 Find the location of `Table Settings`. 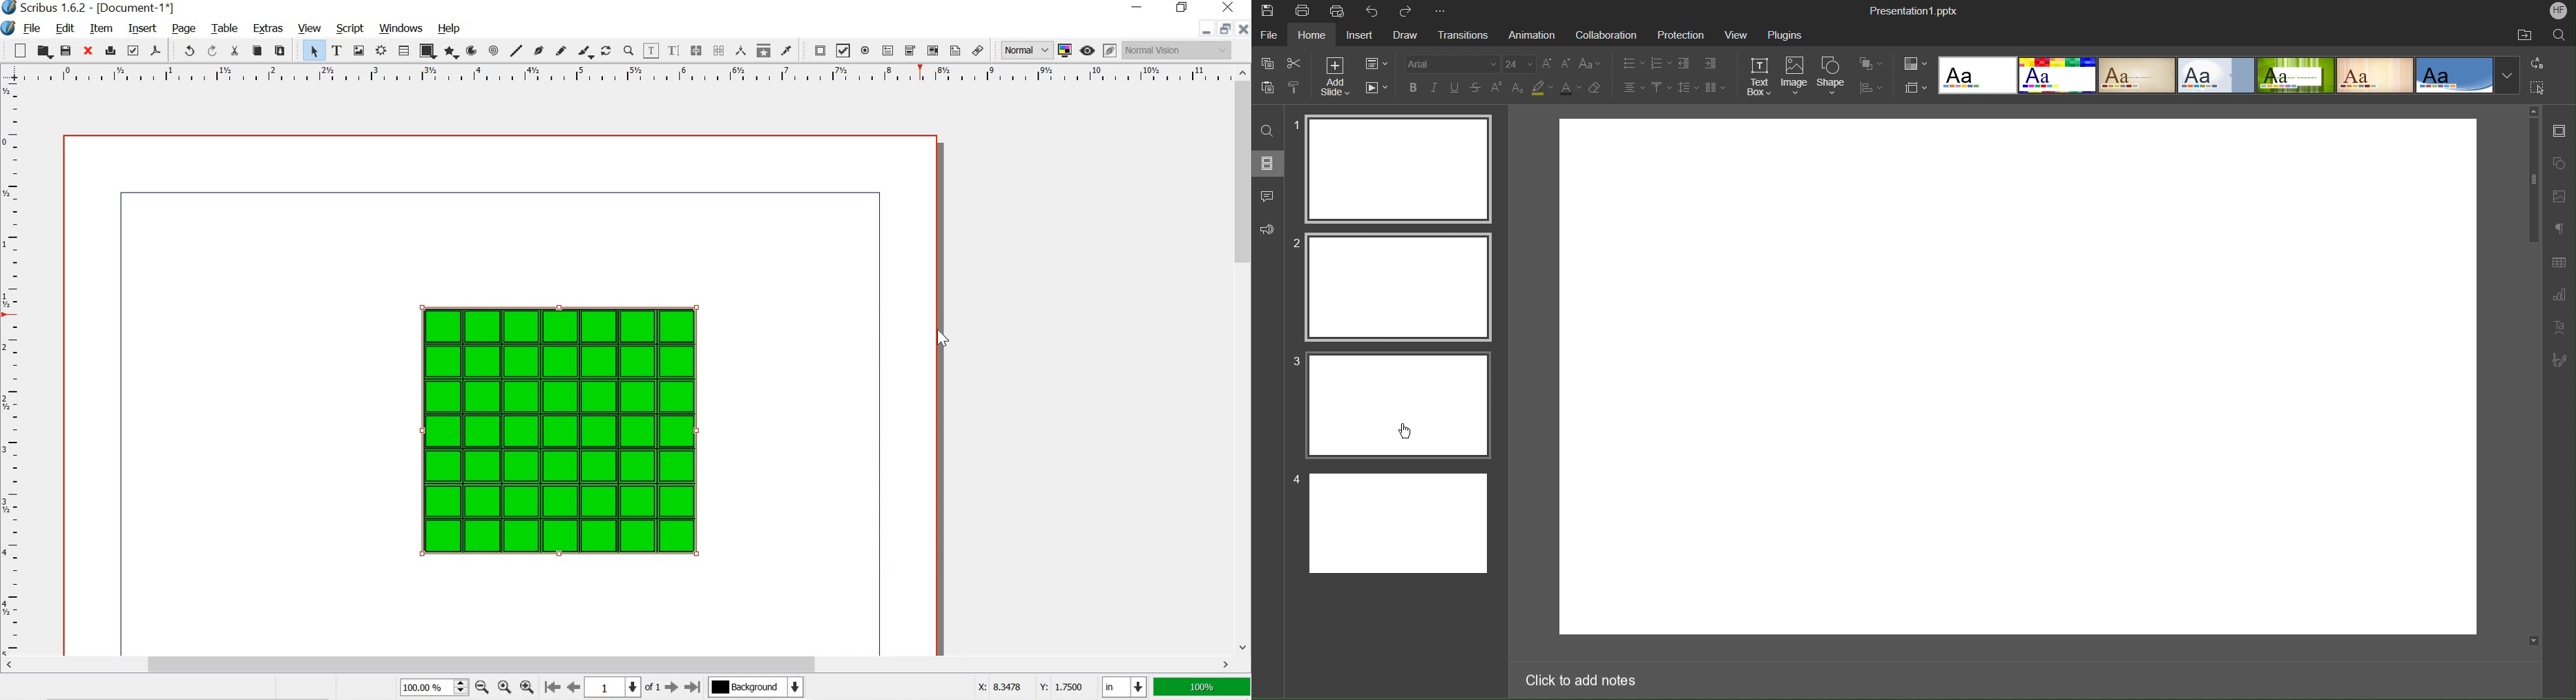

Table Settings is located at coordinates (2558, 262).